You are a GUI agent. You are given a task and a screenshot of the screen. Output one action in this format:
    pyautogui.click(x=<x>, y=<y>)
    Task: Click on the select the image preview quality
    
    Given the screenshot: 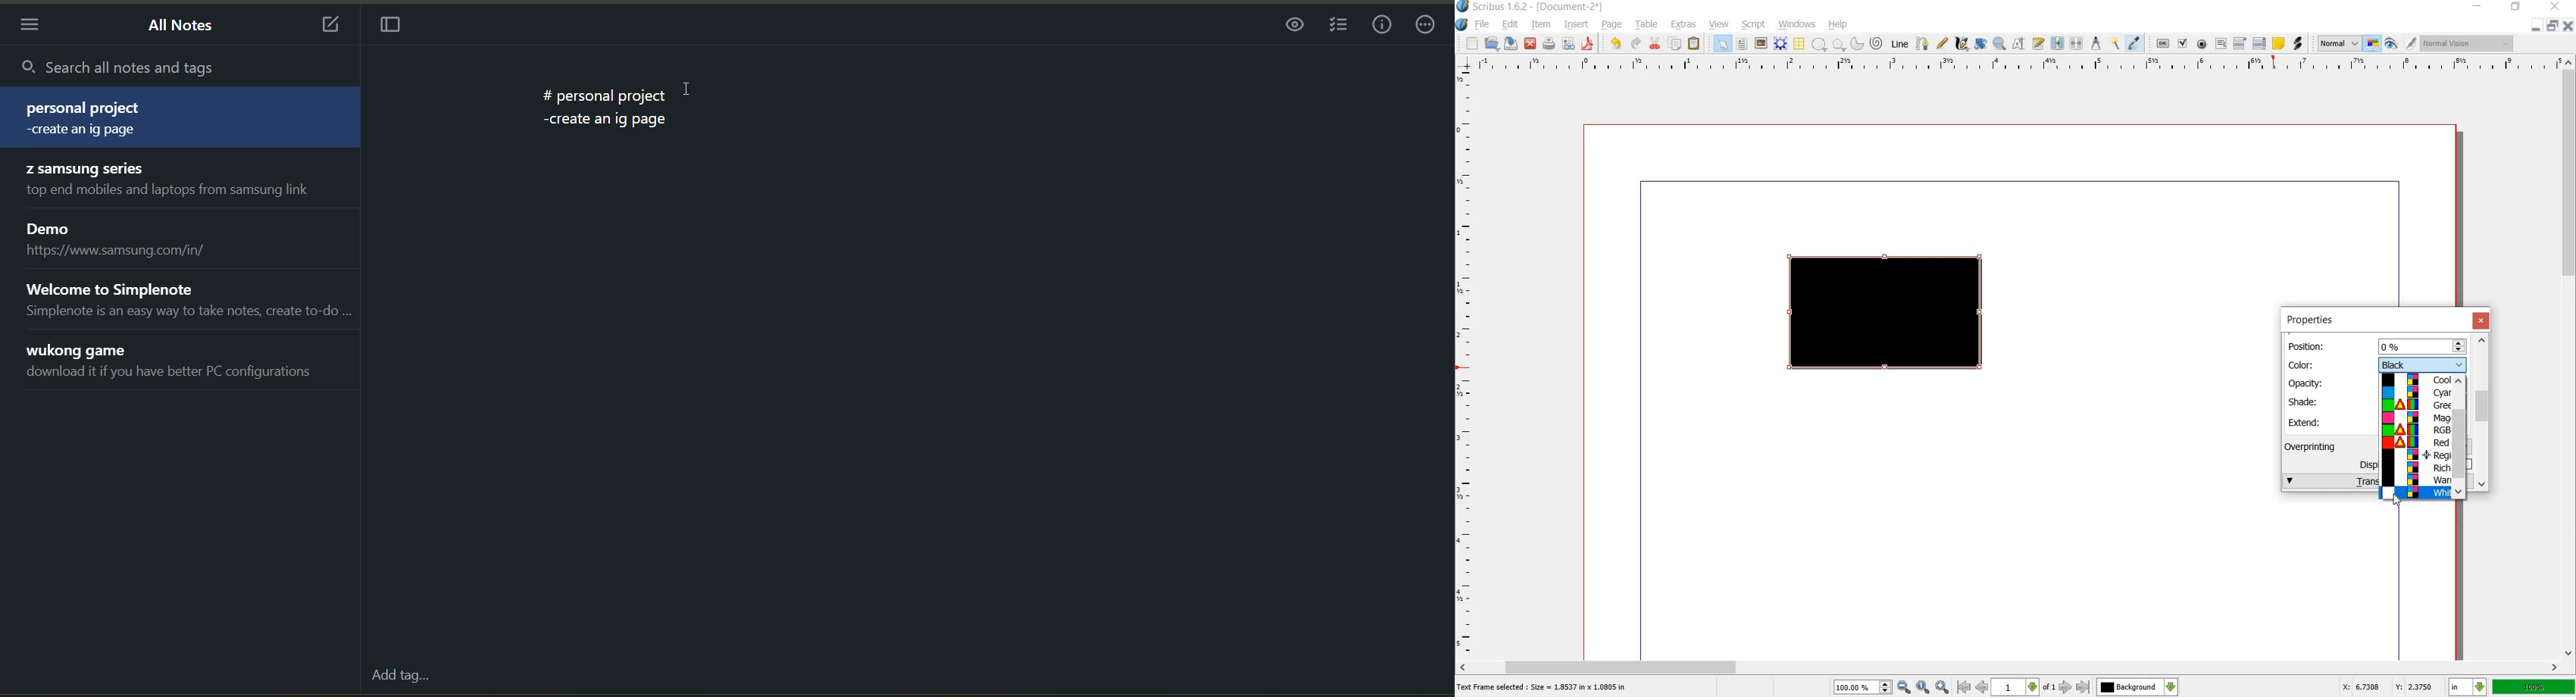 What is the action you would take?
    pyautogui.click(x=2339, y=44)
    